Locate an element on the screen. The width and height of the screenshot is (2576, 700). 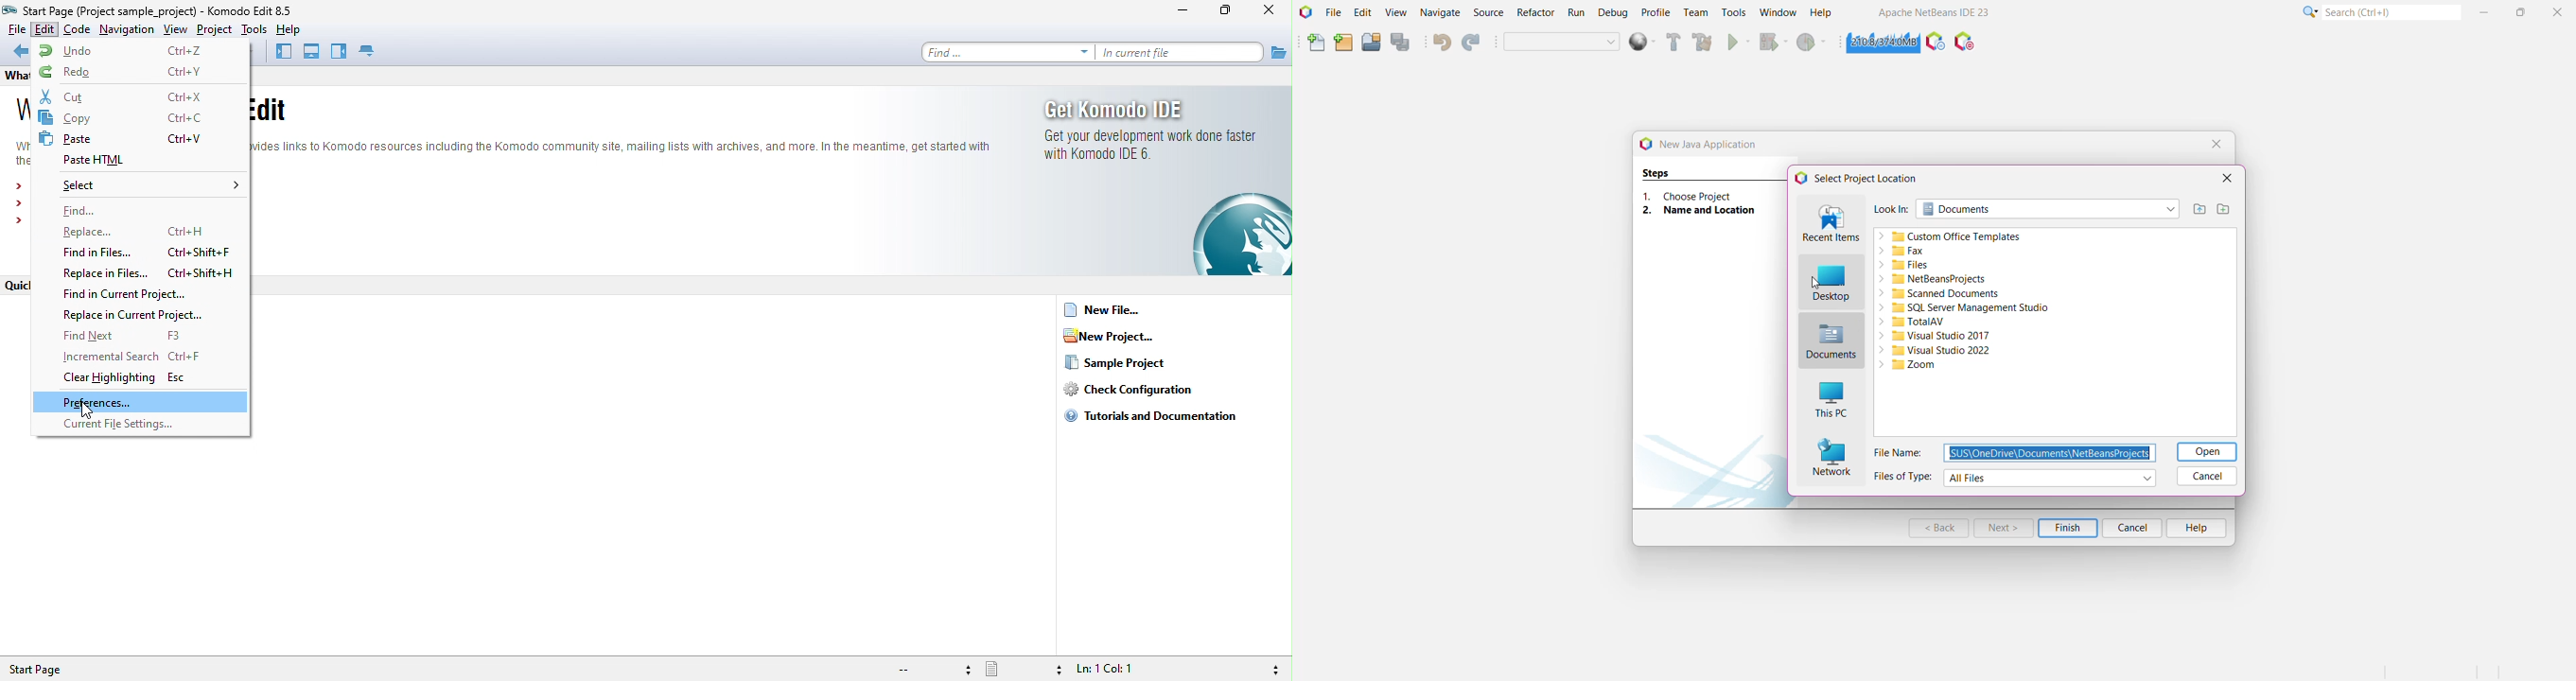
 is located at coordinates (1830, 341).